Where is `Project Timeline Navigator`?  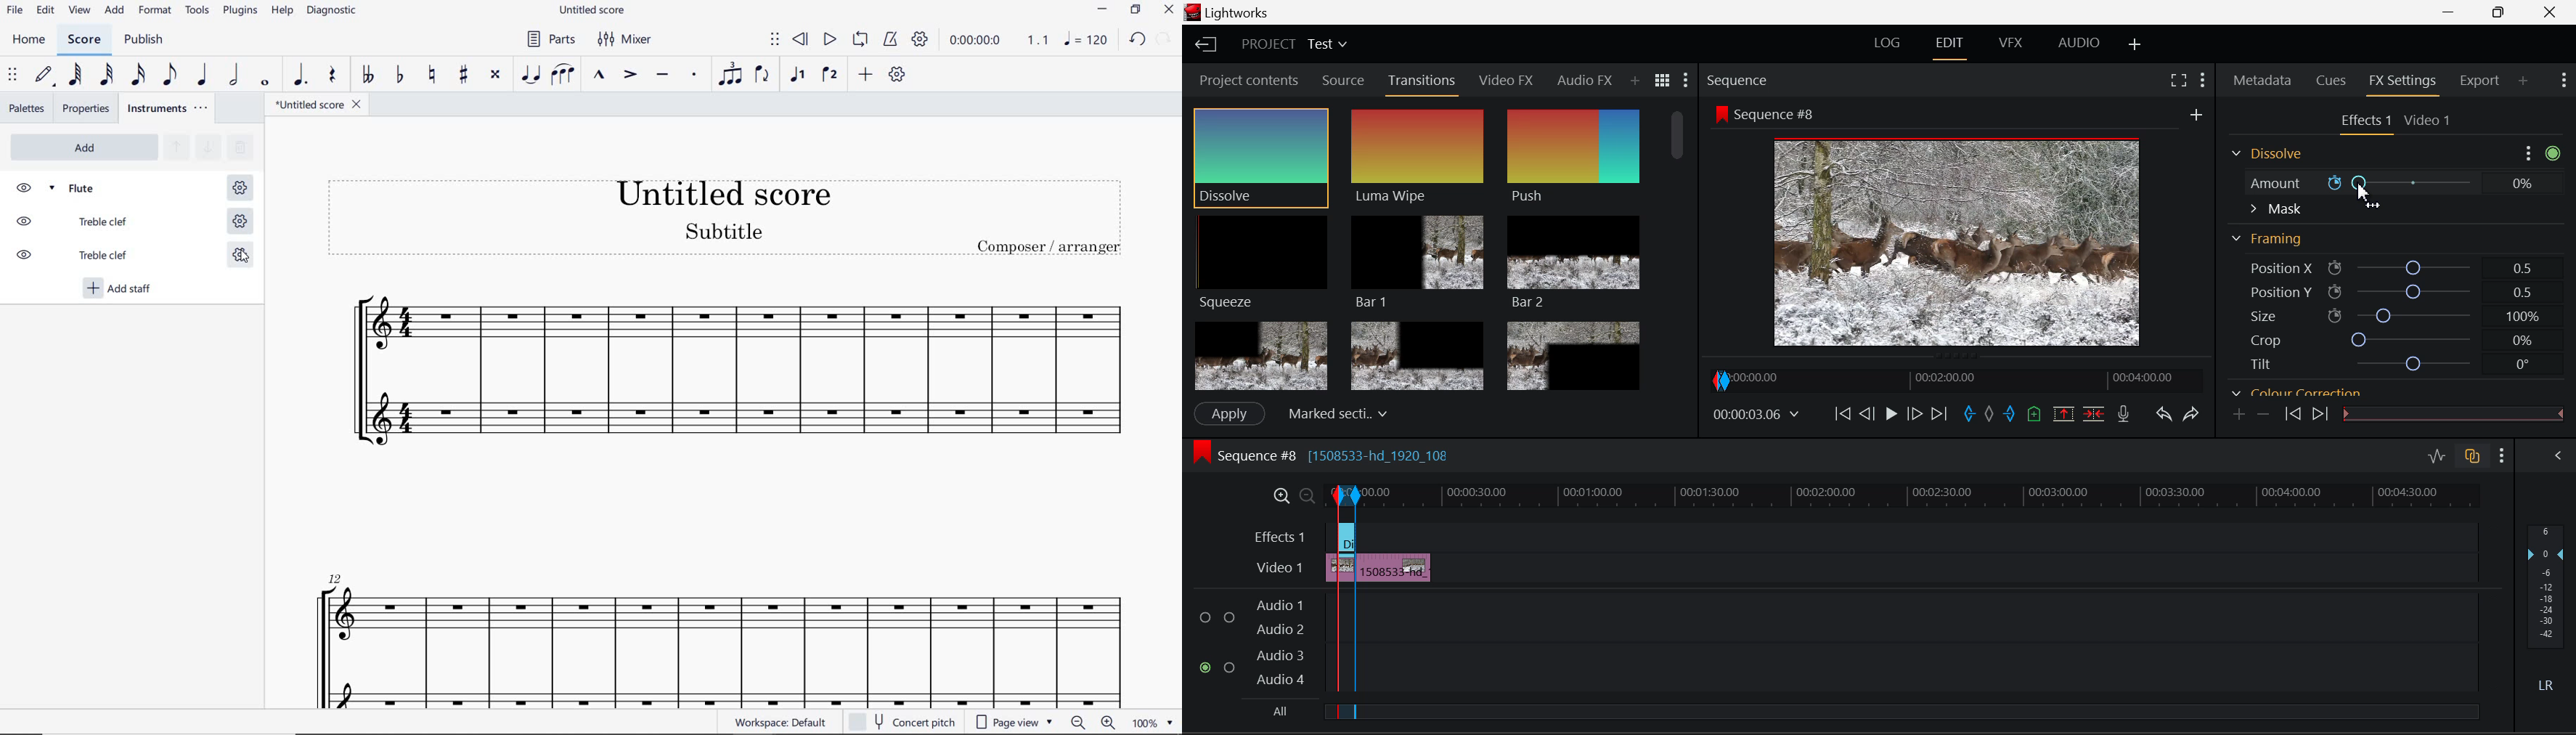
Project Timeline Navigator is located at coordinates (1954, 379).